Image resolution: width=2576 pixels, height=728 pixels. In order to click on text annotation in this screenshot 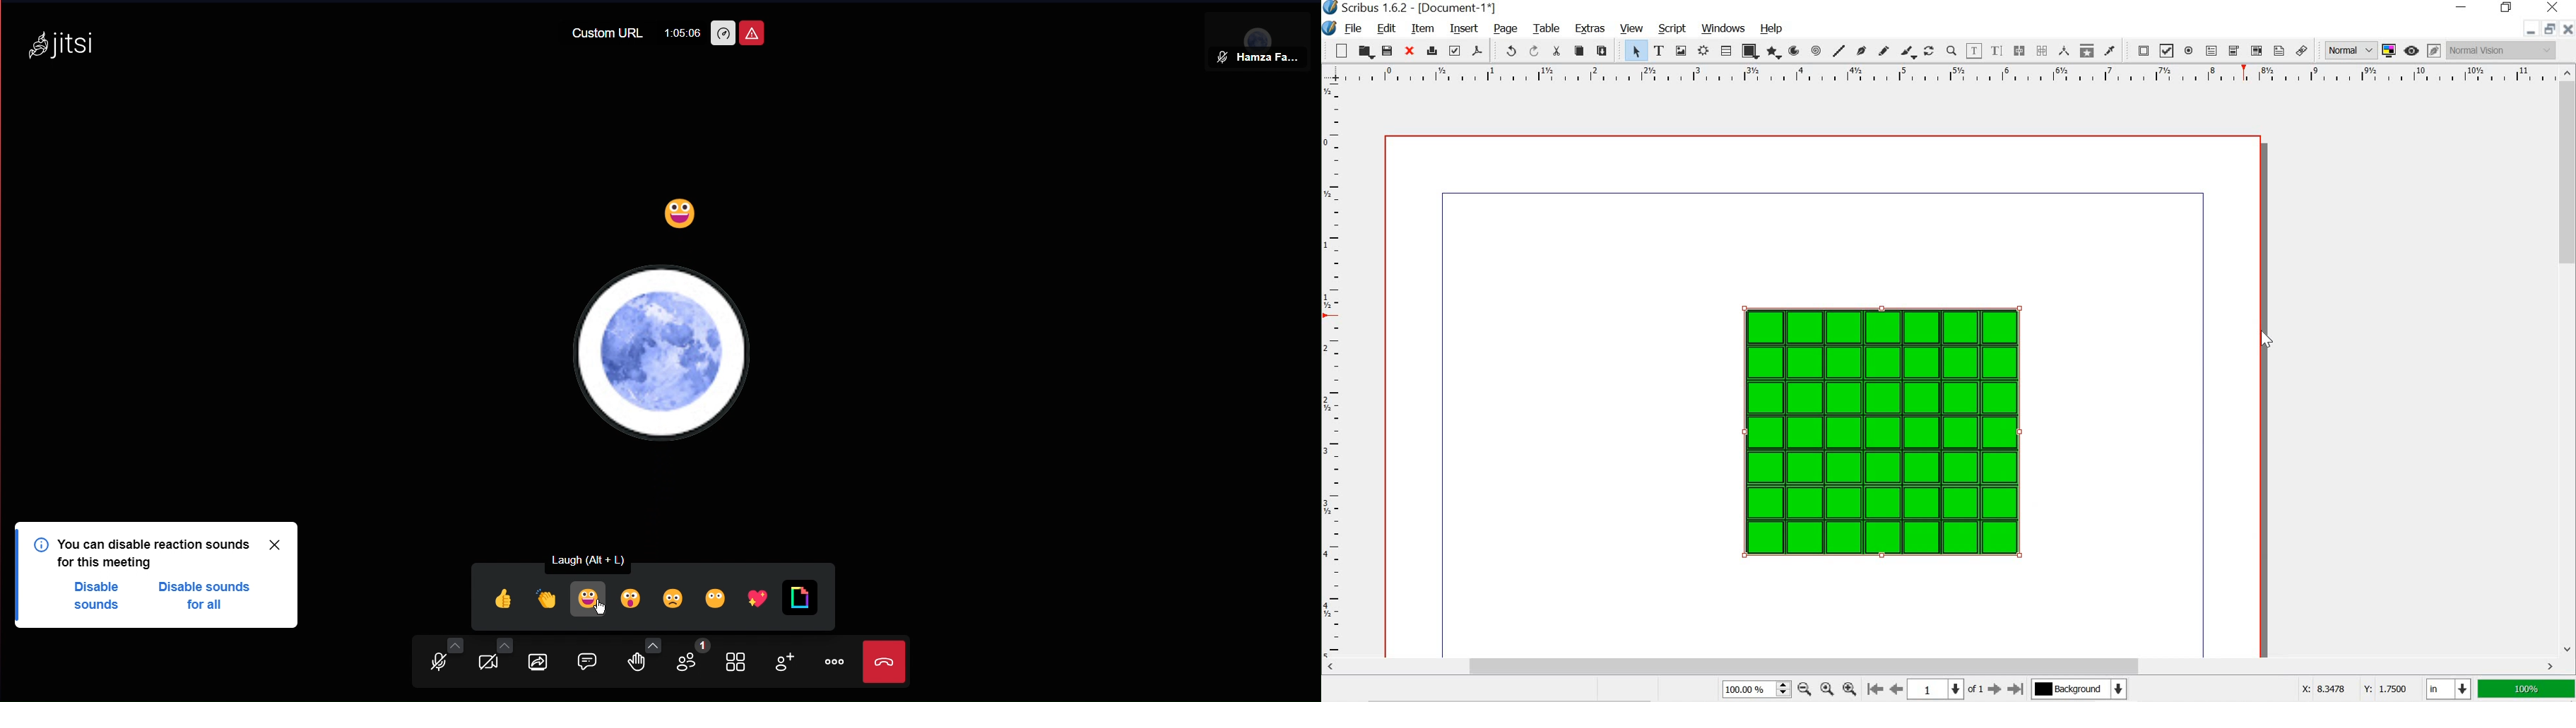, I will do `click(2280, 50)`.